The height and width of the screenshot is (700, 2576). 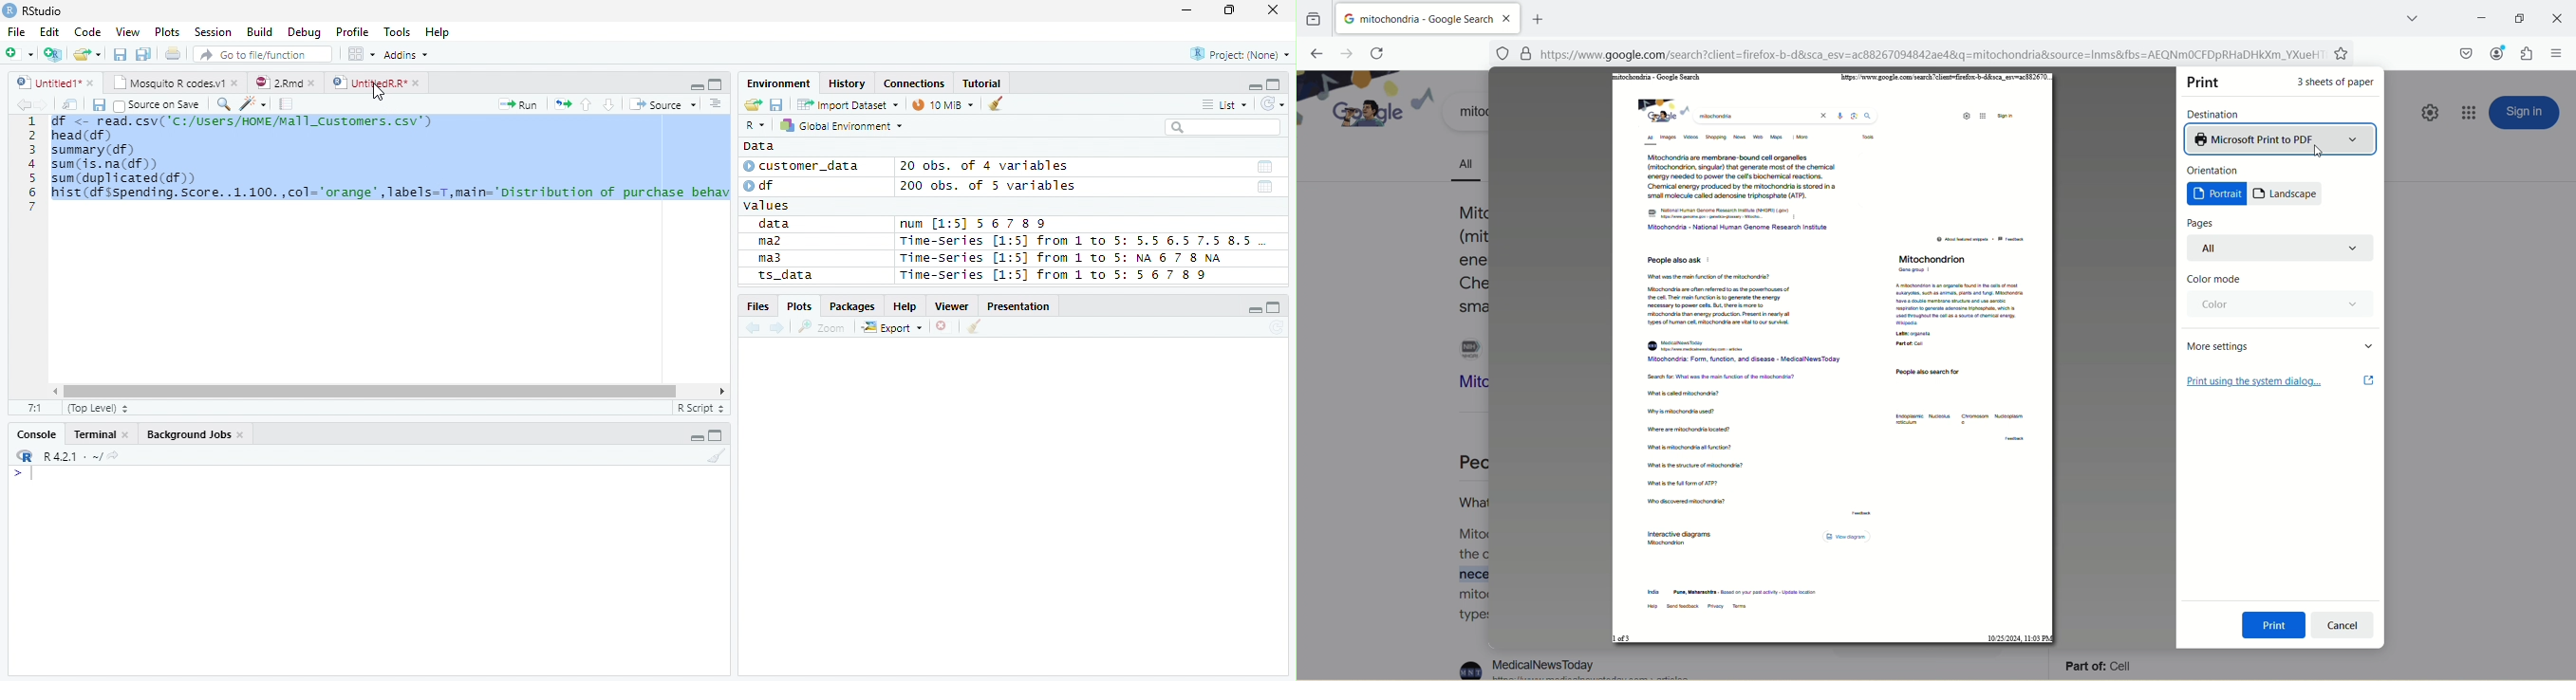 What do you see at coordinates (35, 408) in the screenshot?
I see `1:1` at bounding box center [35, 408].